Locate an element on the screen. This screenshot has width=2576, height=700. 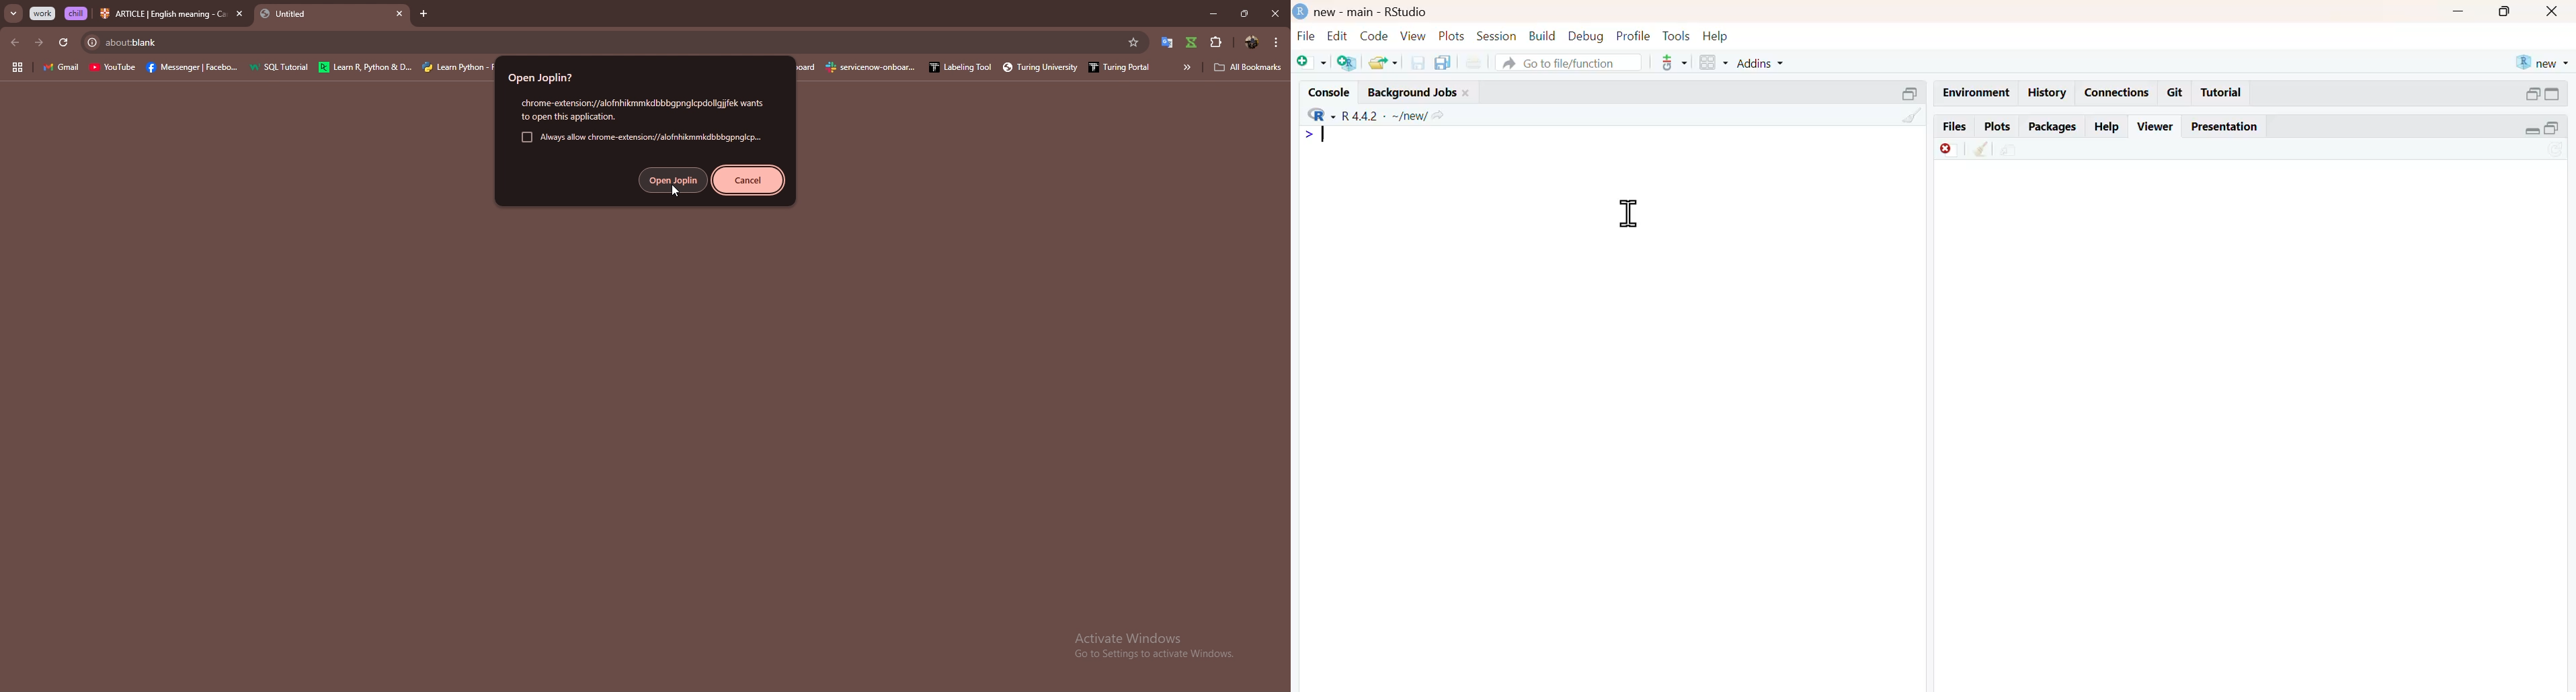
 is located at coordinates (1912, 115).